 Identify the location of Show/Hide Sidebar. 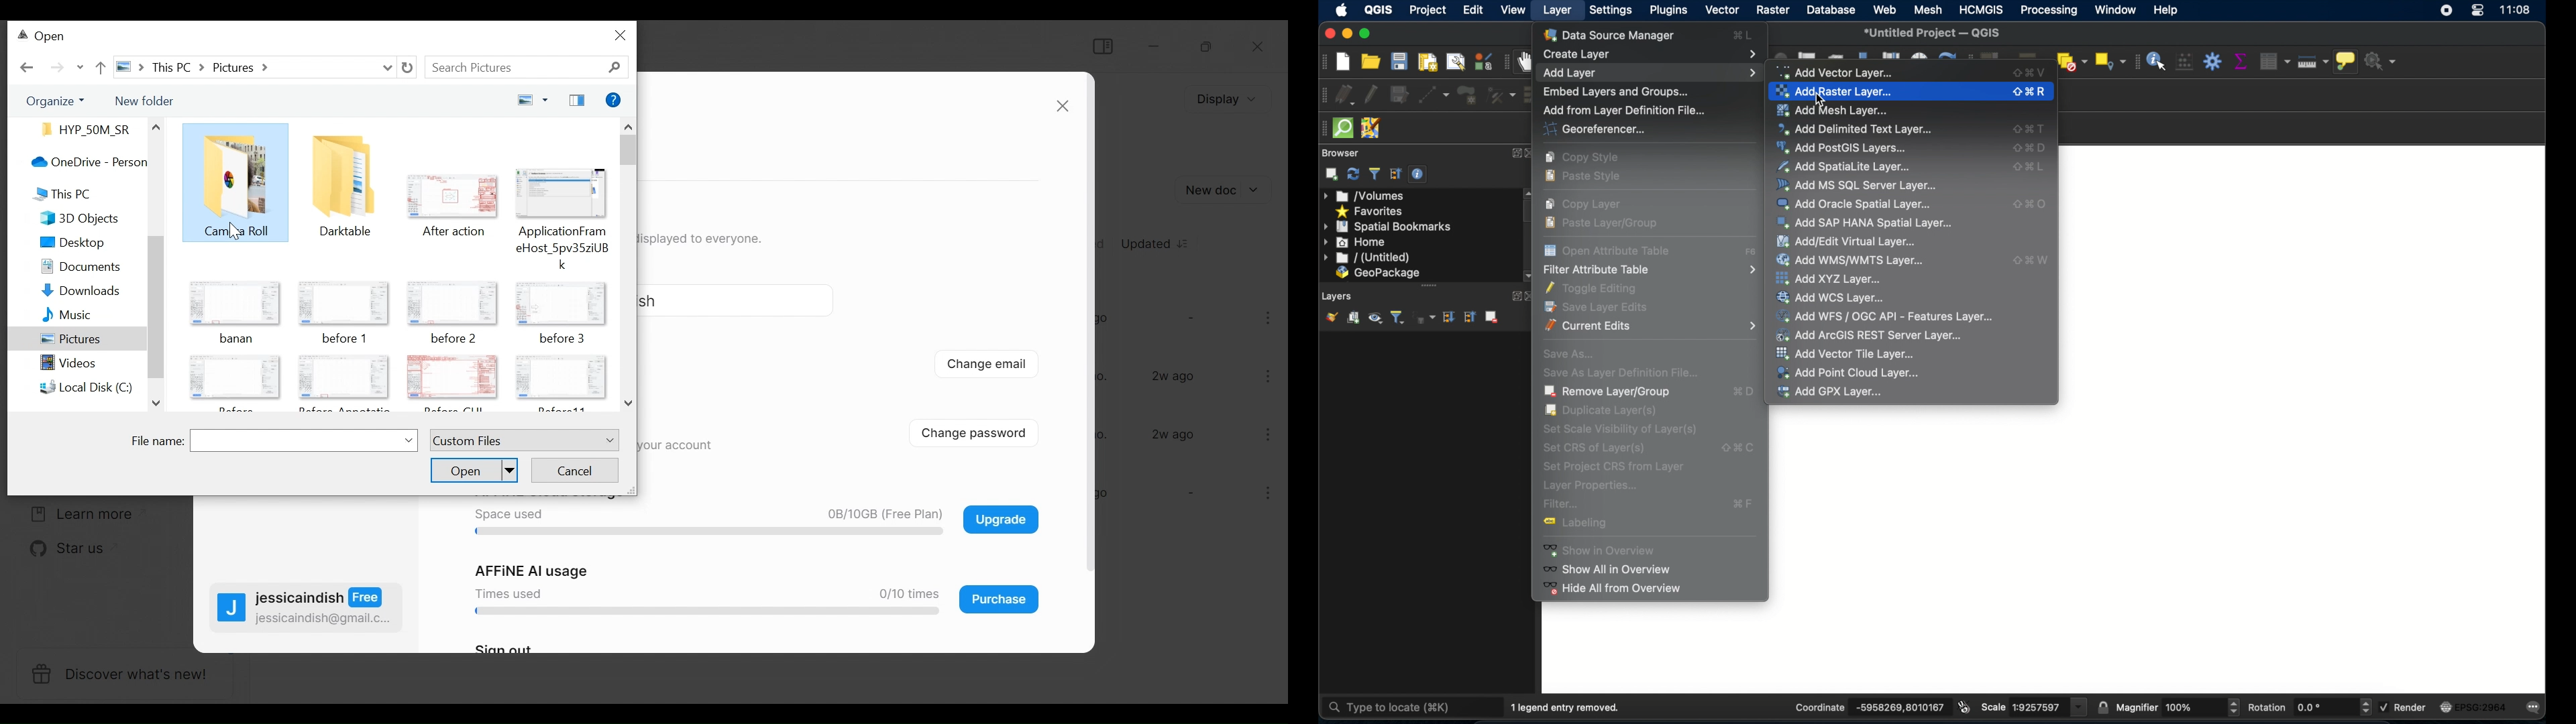
(1102, 46).